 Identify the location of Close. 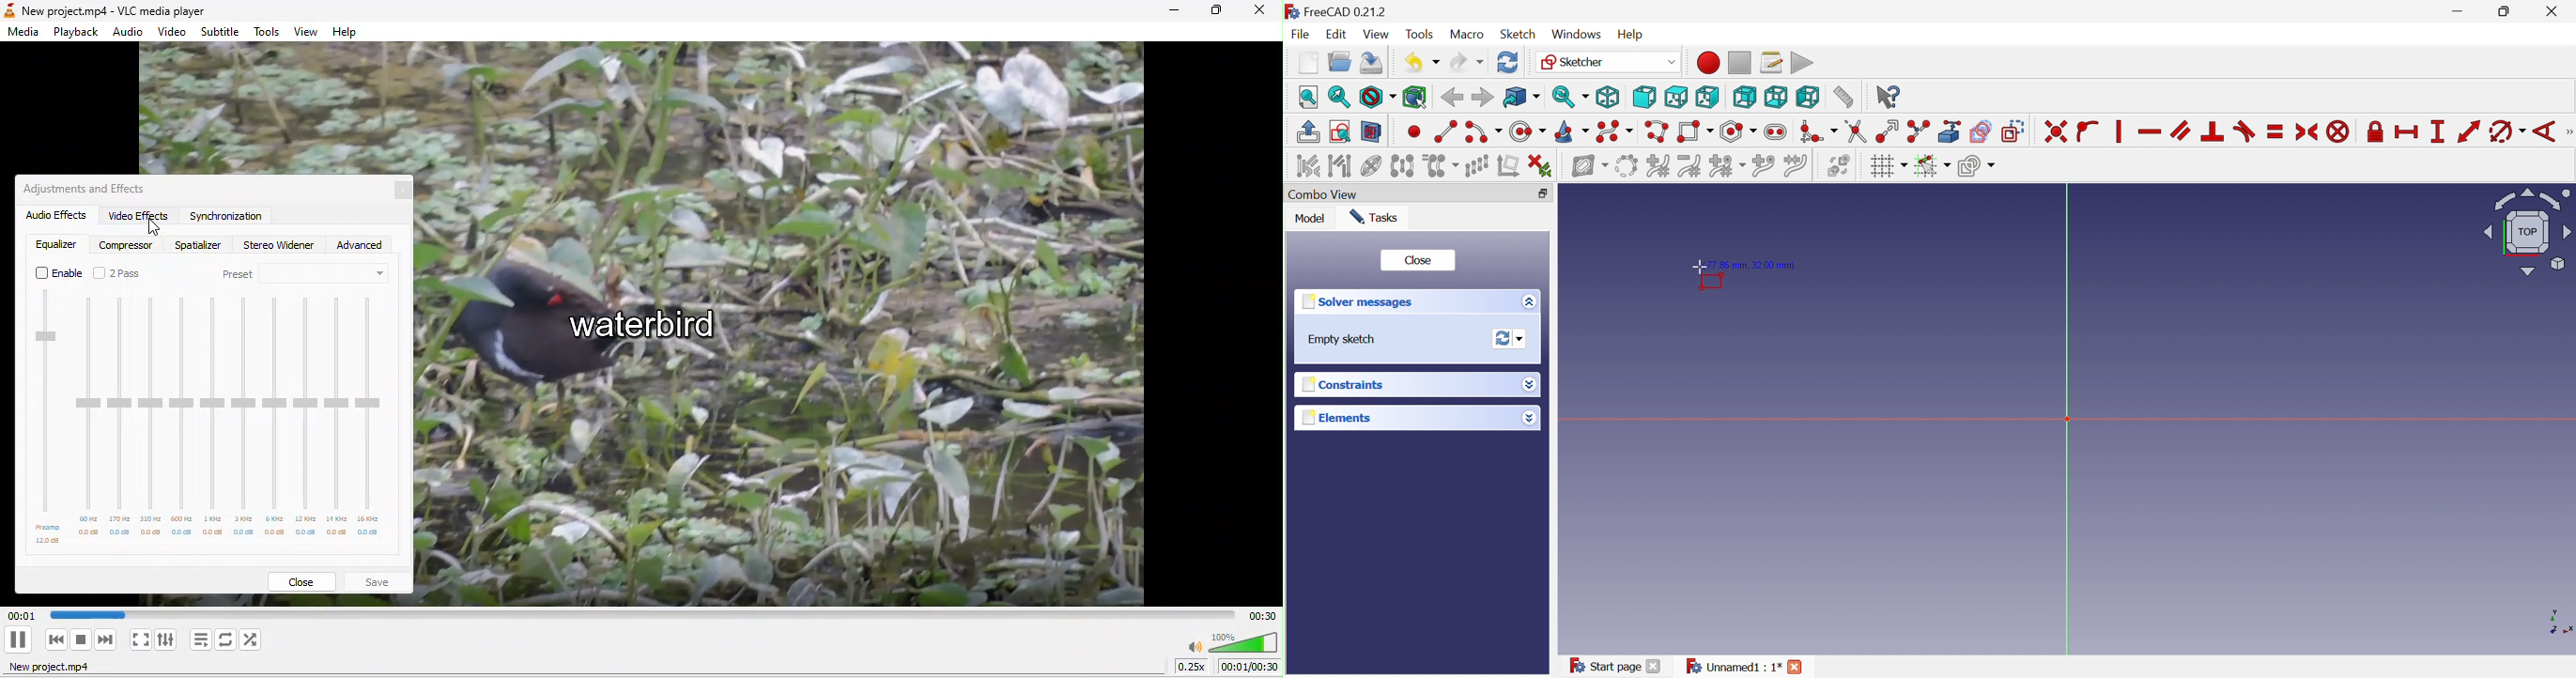
(1654, 666).